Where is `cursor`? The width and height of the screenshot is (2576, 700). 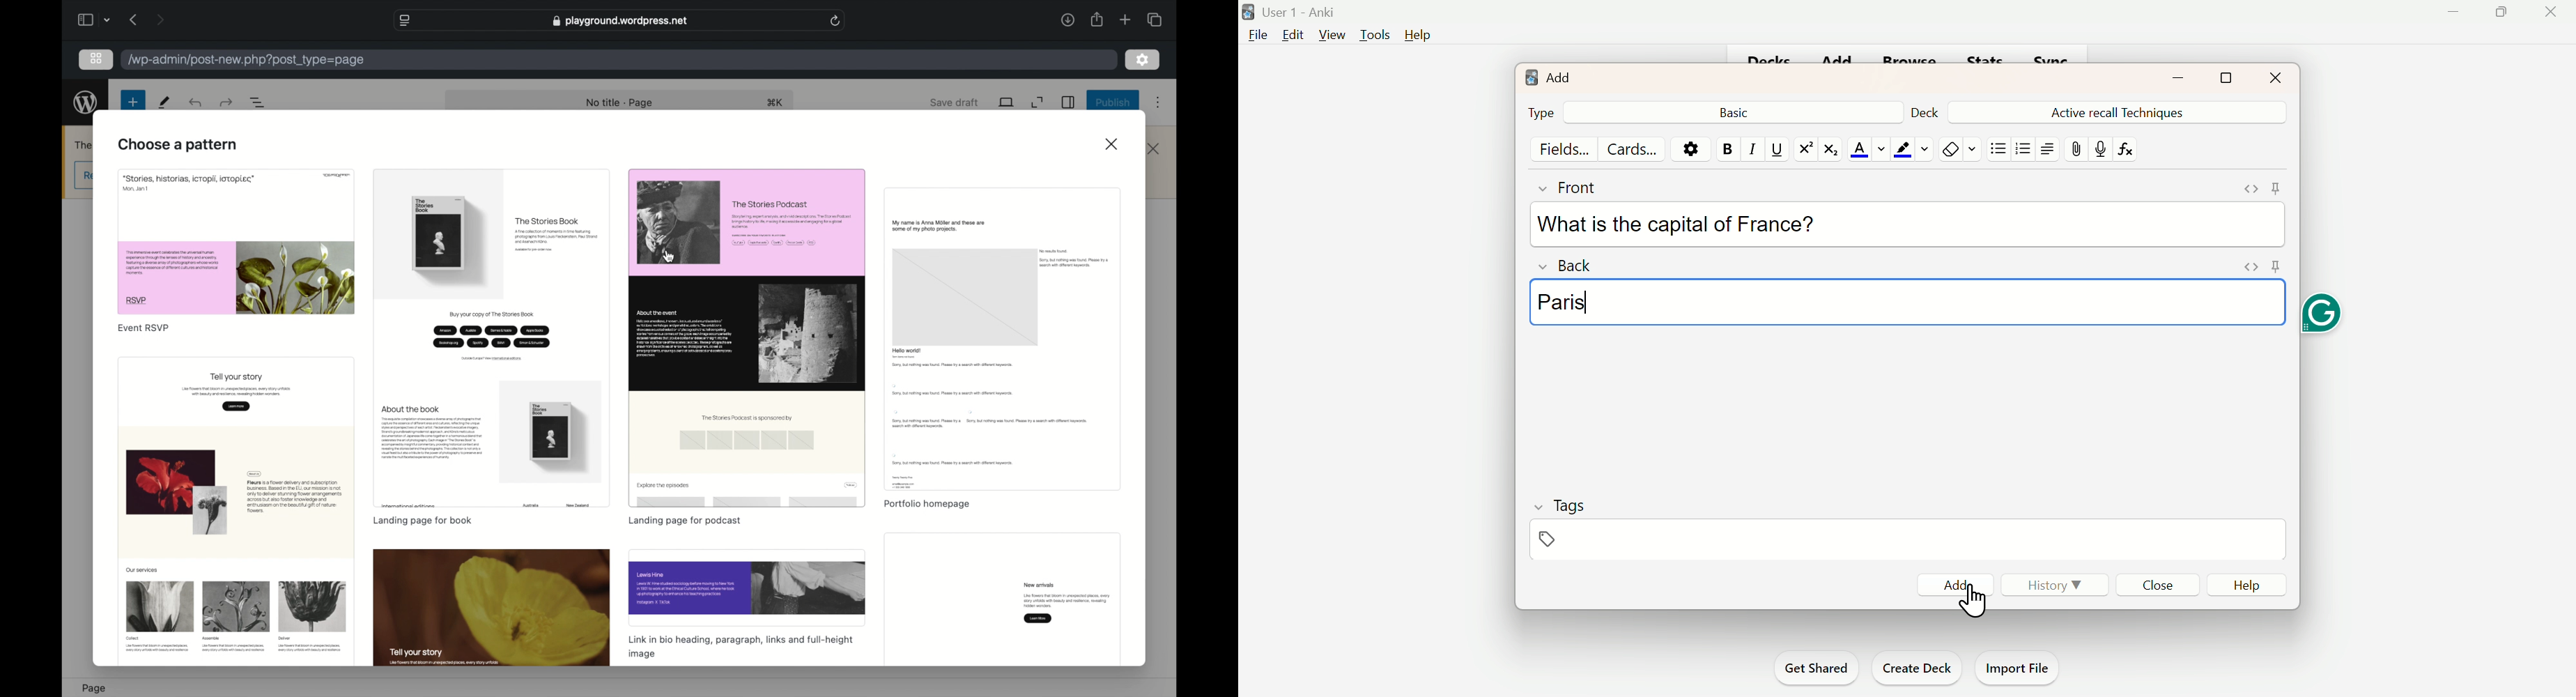
cursor is located at coordinates (670, 256).